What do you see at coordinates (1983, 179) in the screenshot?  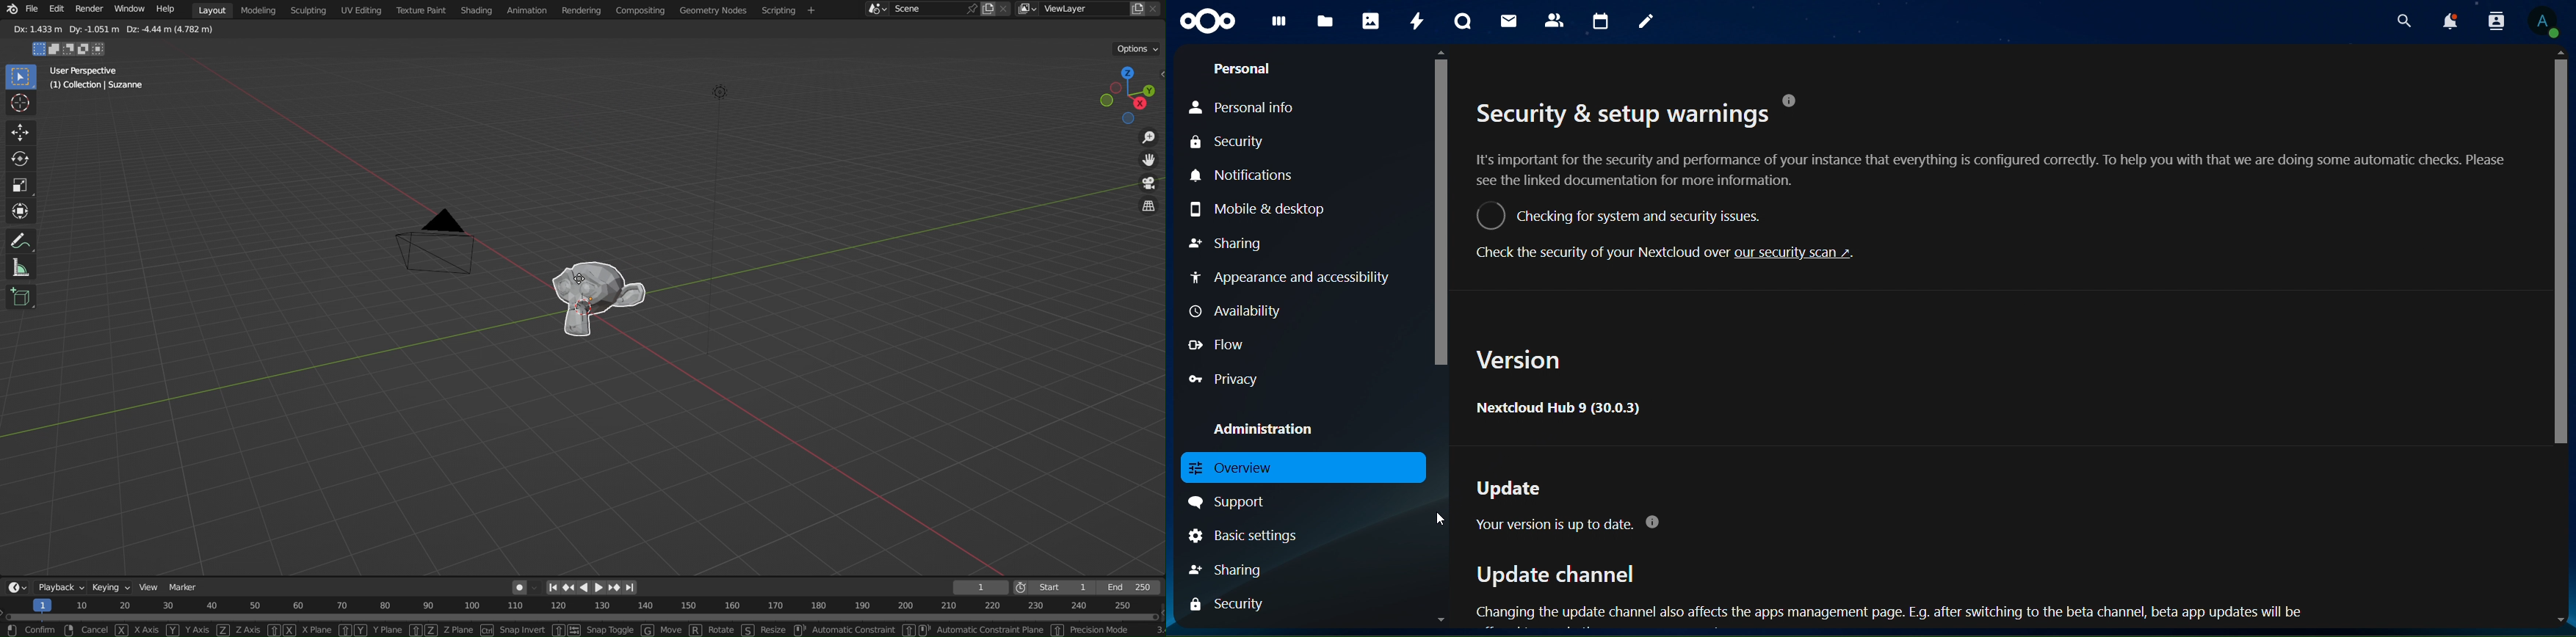 I see `Security & setup warnings .

It's important for the security and performance of your instance that everything is configured correctly. To help you with that we are doing some automatic checks. Please
see the linked documentation for more information.

©) Checking for system and security issues.

Check the security of your Nextcloud over our security scan ~.` at bounding box center [1983, 179].